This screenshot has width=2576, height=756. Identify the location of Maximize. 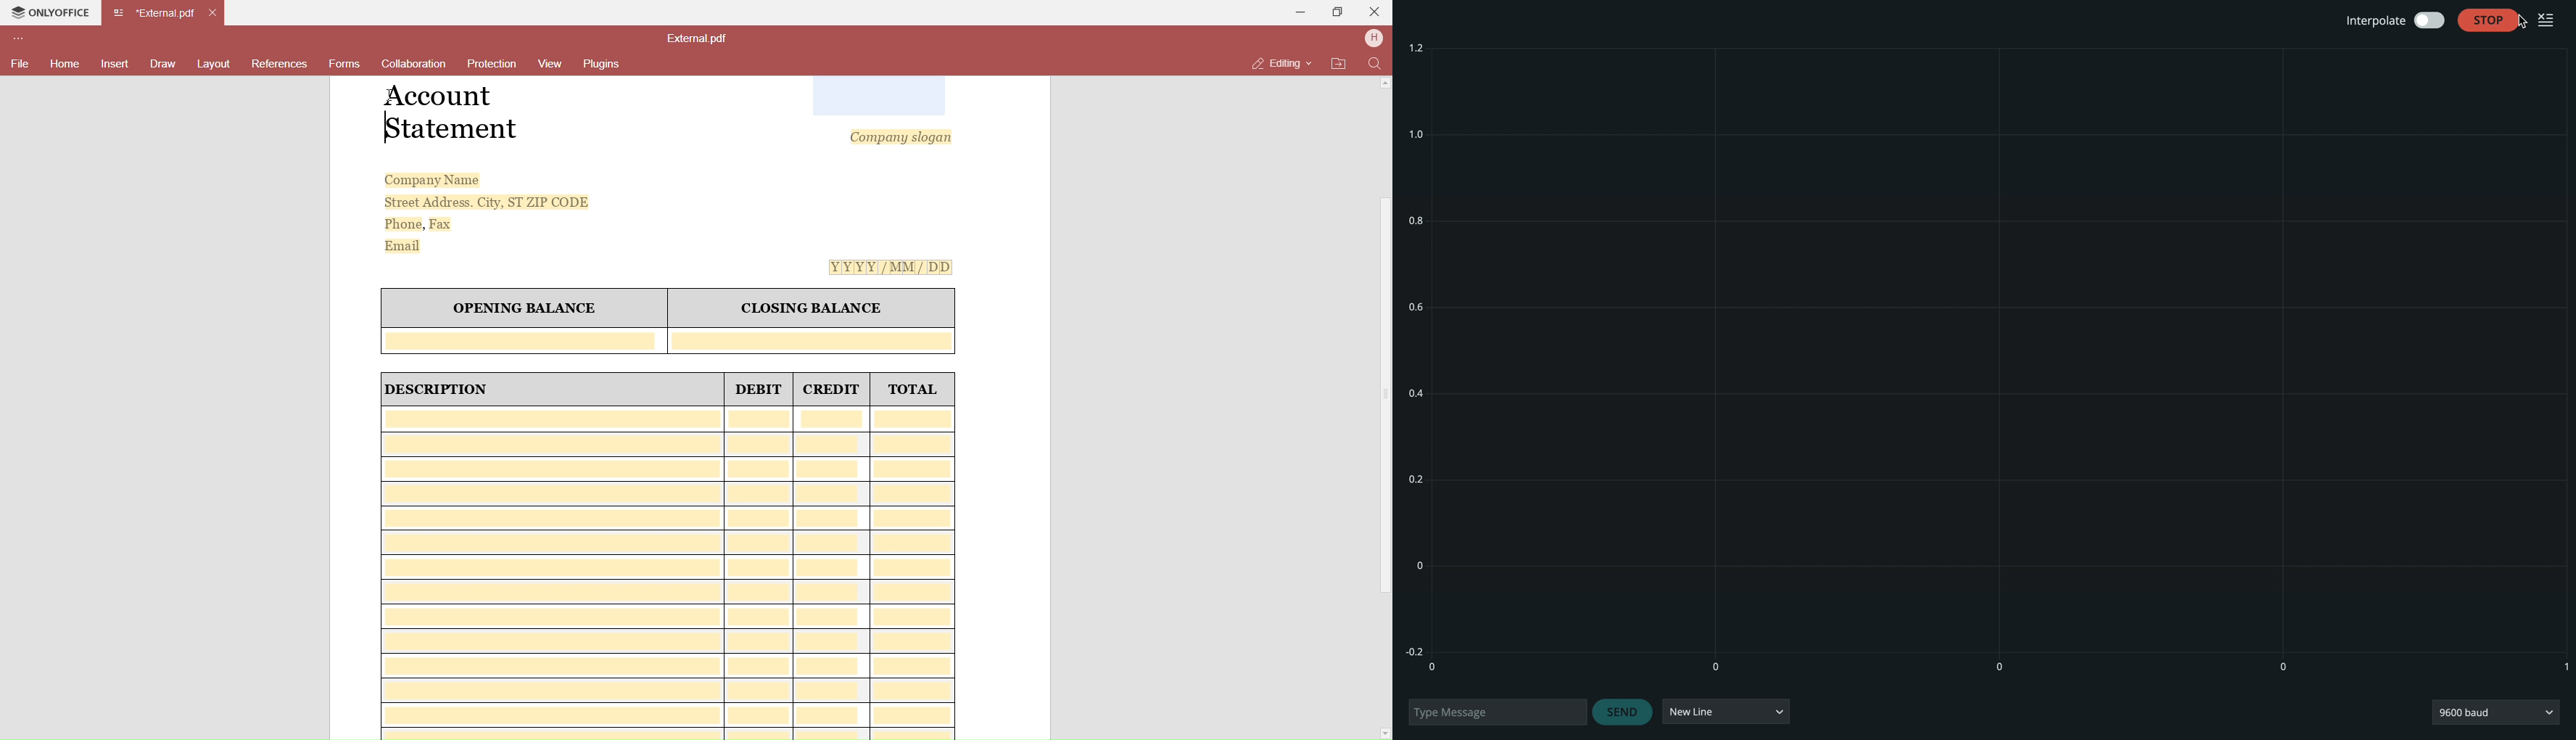
(1334, 12).